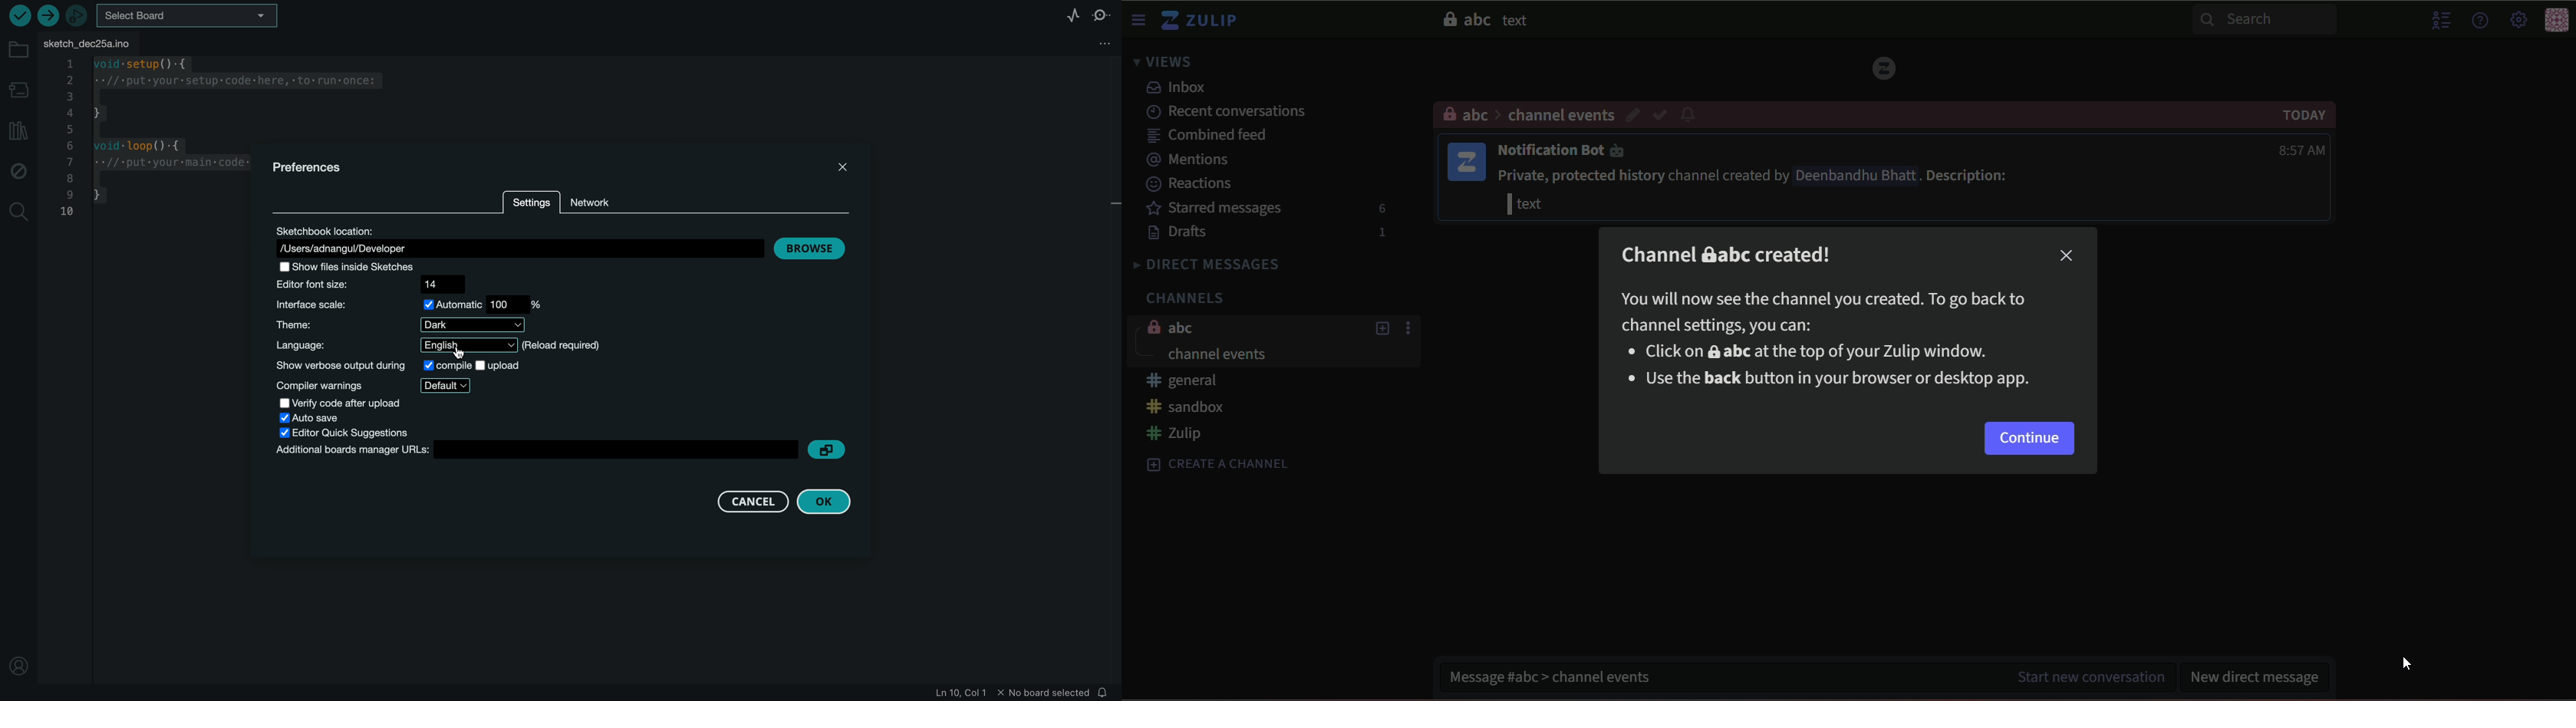 This screenshot has height=728, width=2576. I want to click on You will now see the channel you created. To go back tochannel settings you can:, so click(1846, 312).